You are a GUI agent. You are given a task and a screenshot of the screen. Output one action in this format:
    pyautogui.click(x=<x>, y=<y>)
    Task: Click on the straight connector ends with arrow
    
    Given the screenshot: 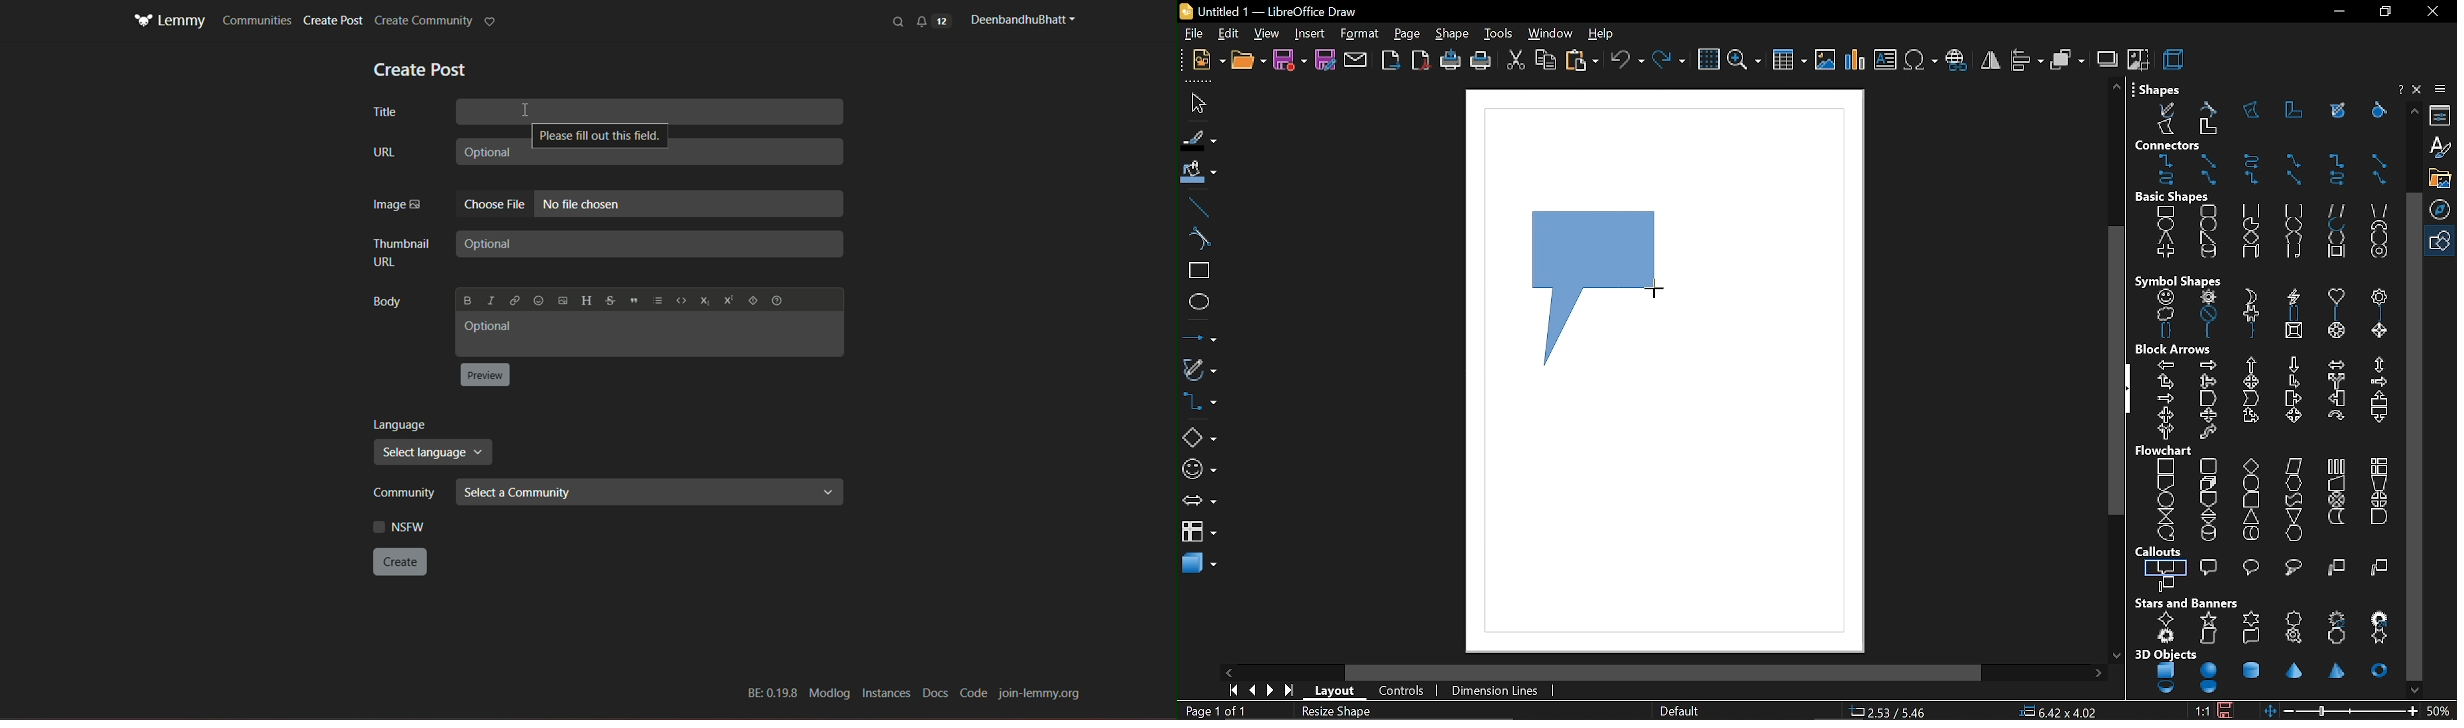 What is the action you would take?
    pyautogui.click(x=2207, y=160)
    